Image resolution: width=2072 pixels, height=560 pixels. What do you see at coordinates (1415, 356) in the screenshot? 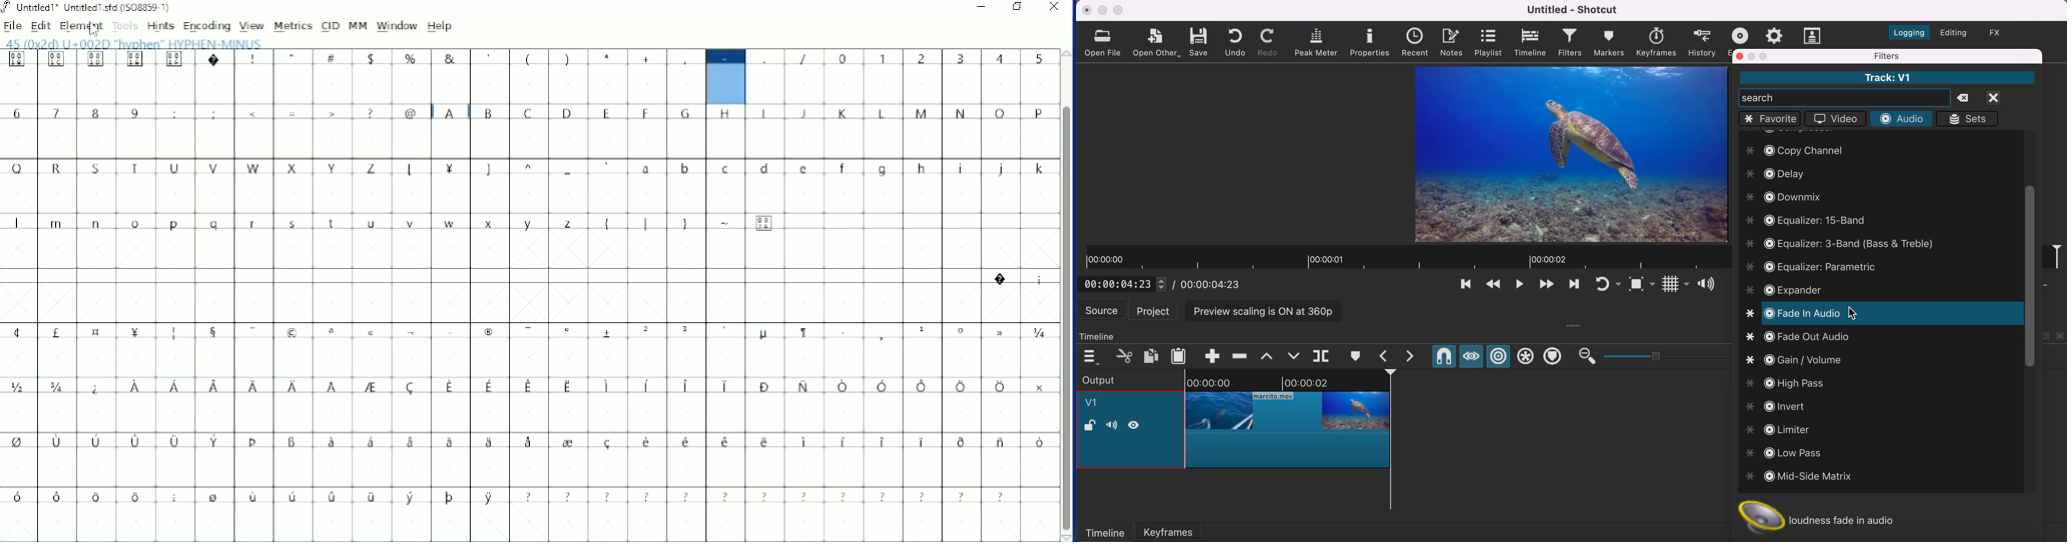
I see `next marker` at bounding box center [1415, 356].